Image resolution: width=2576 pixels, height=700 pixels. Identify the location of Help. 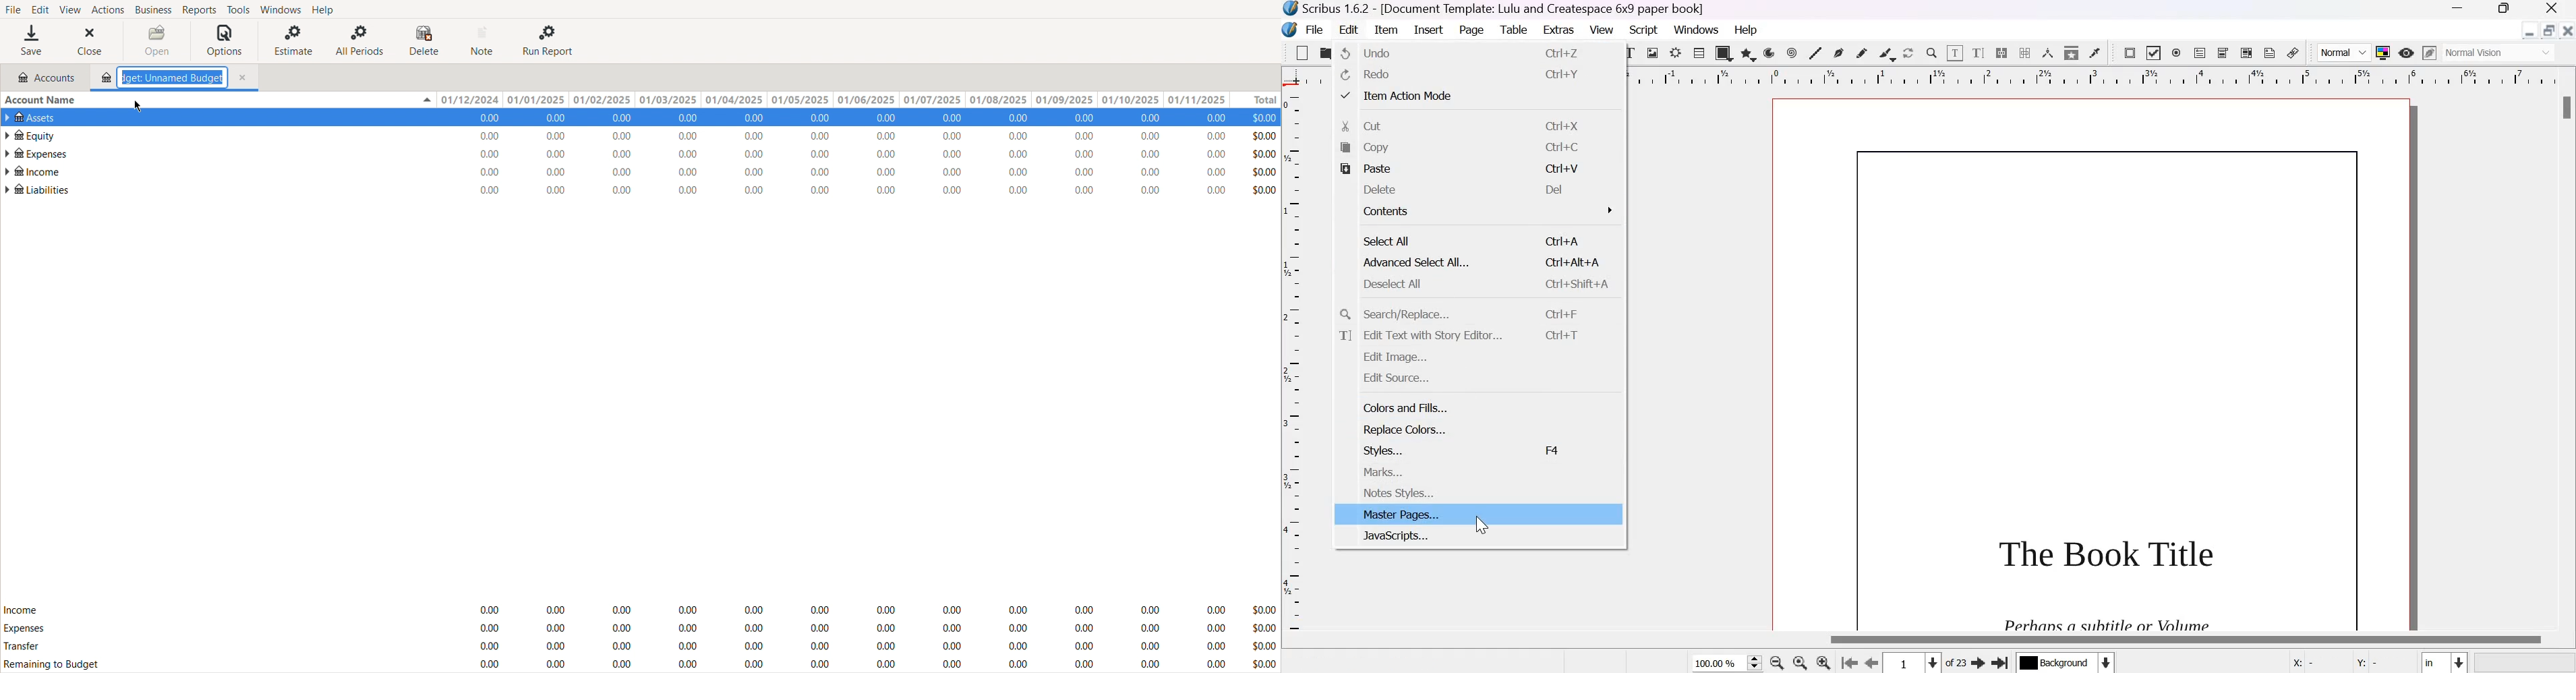
(1747, 29).